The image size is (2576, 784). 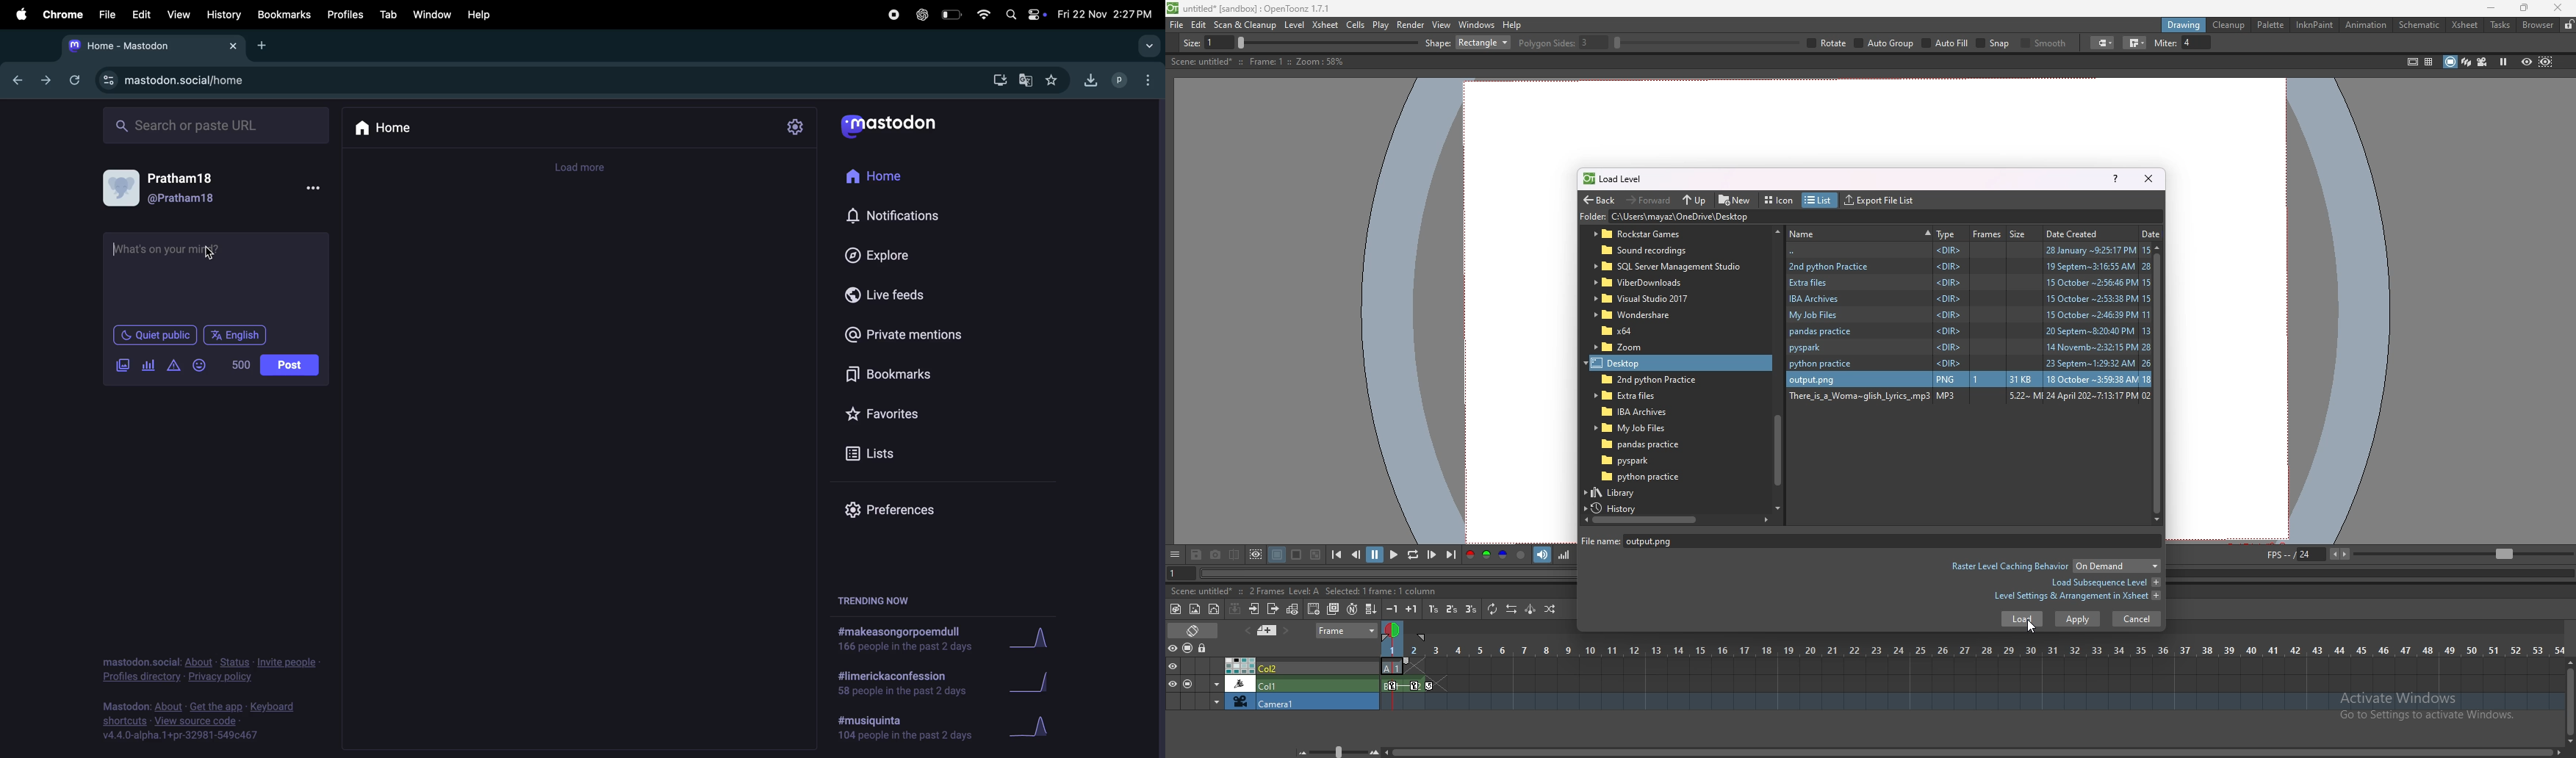 I want to click on folder, so click(x=1658, y=234).